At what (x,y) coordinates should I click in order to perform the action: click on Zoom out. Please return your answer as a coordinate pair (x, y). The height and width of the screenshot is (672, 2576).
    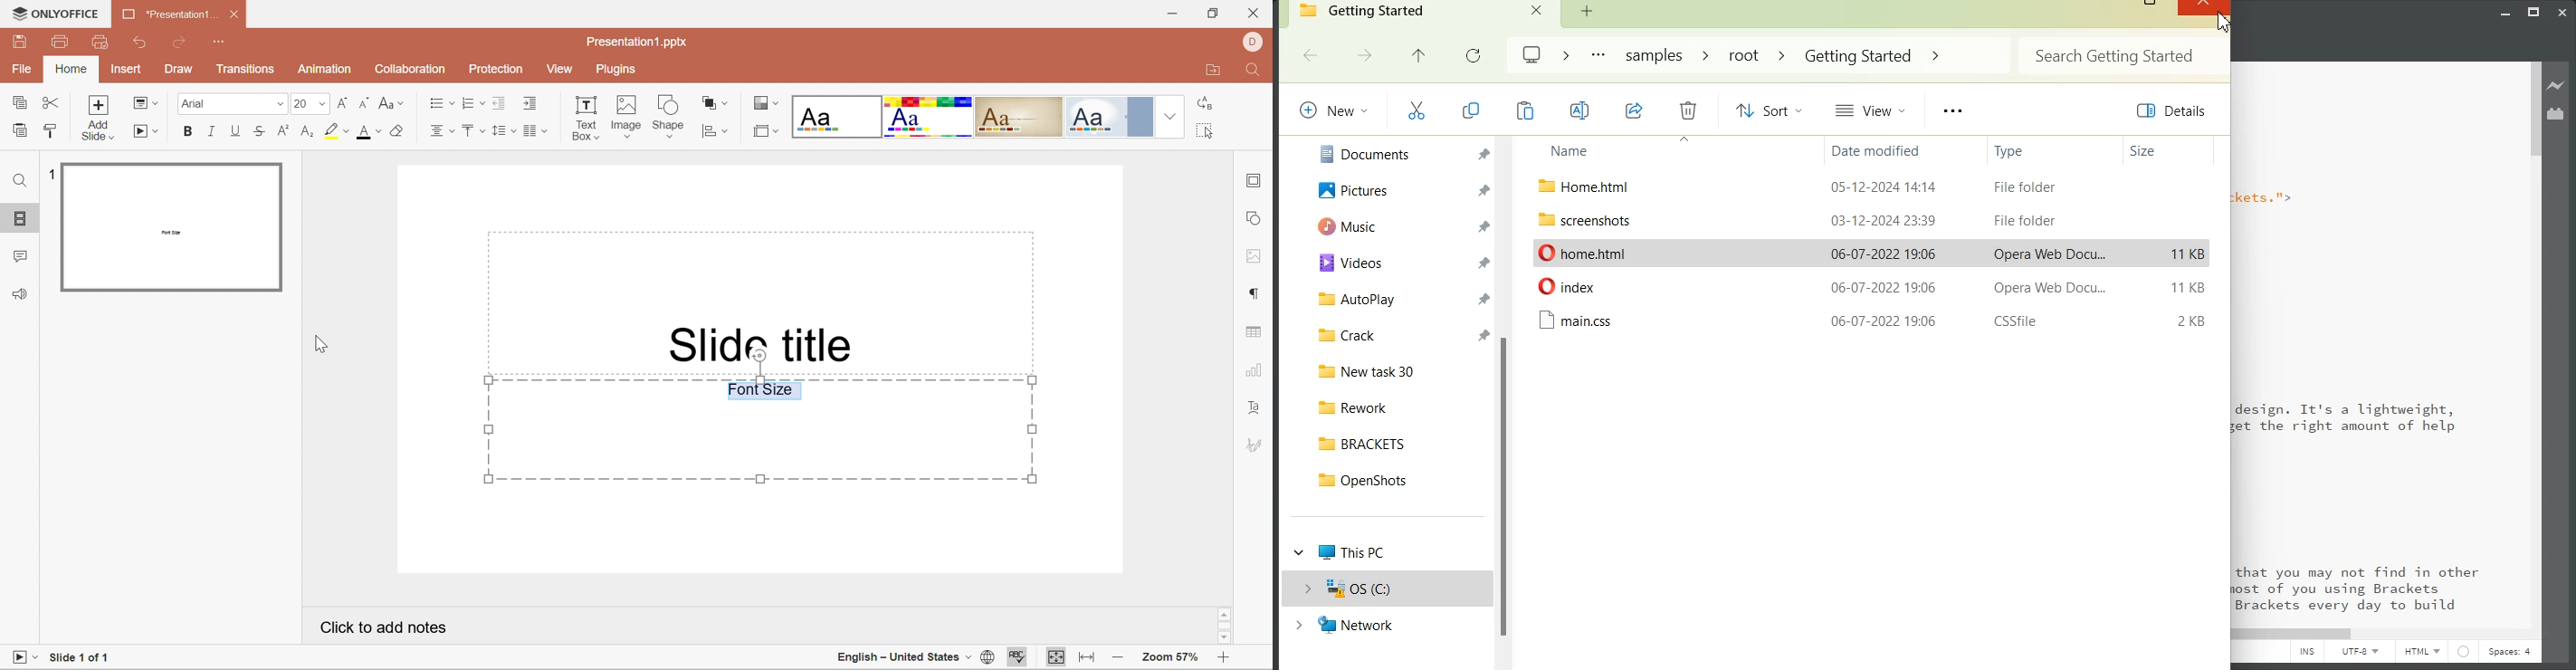
    Looking at the image, I should click on (1123, 659).